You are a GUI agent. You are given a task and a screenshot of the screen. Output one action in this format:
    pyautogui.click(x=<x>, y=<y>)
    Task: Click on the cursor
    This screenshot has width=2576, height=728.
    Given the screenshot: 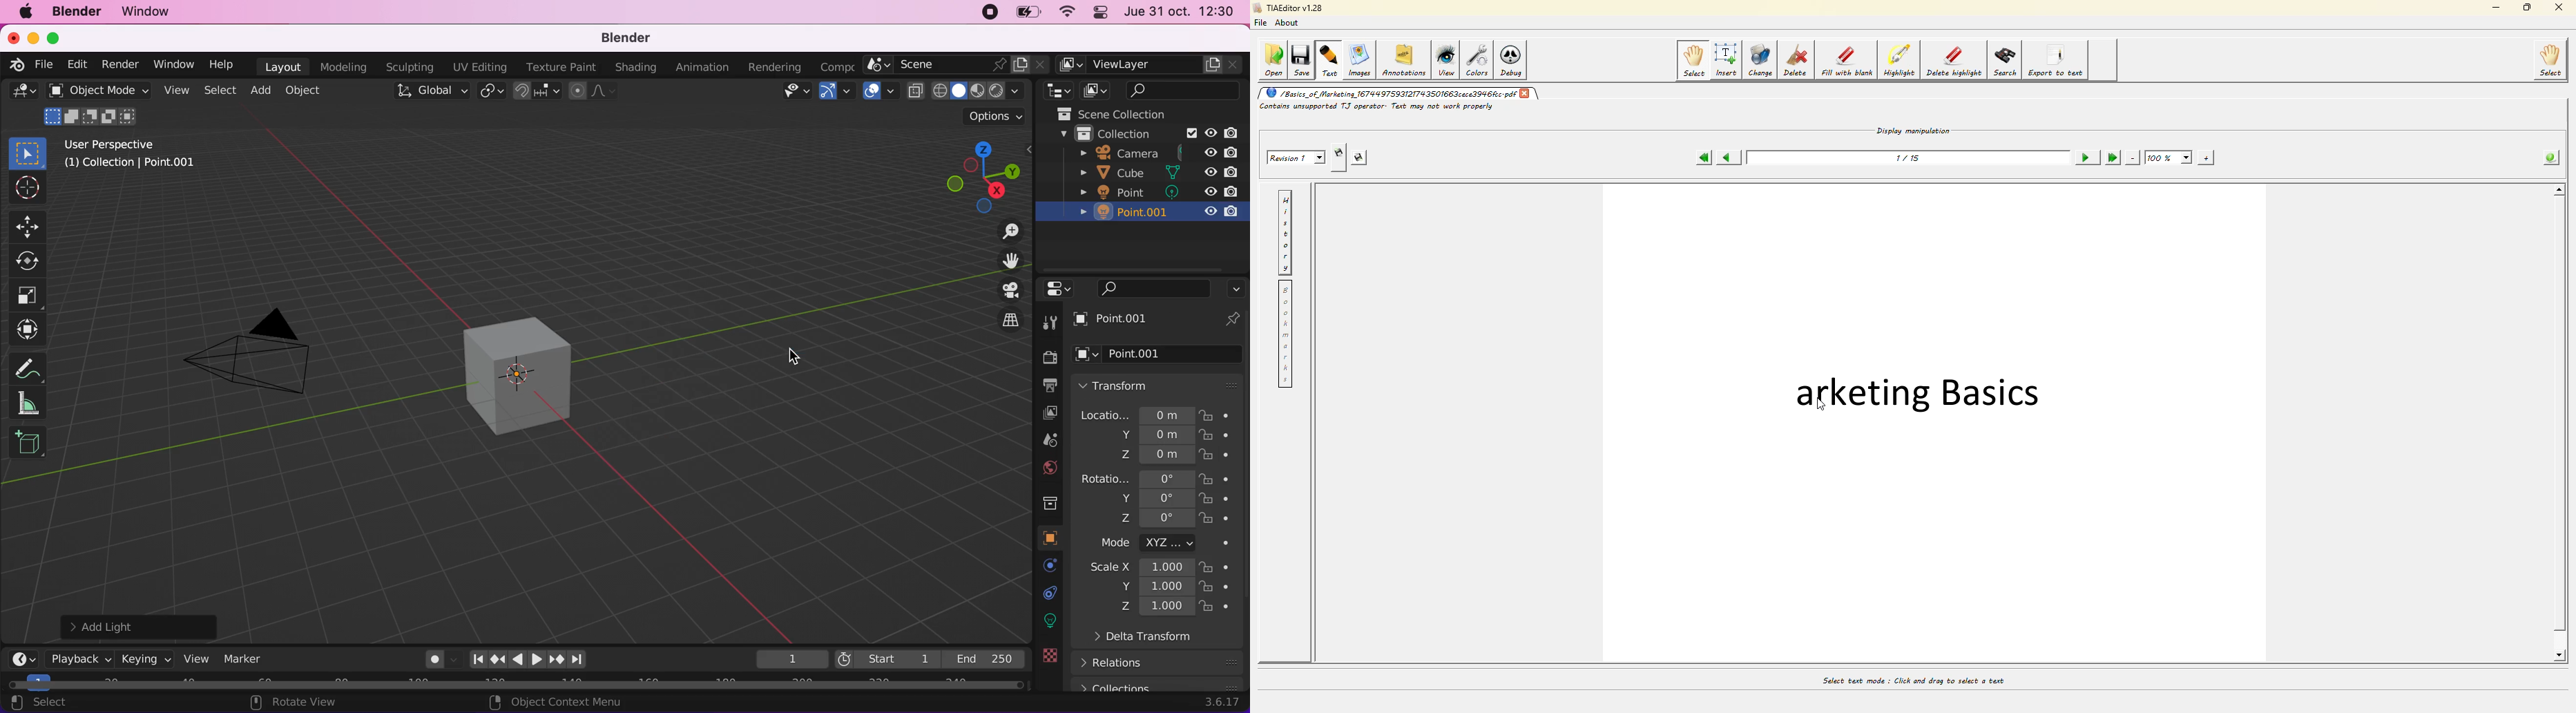 What is the action you would take?
    pyautogui.click(x=26, y=188)
    